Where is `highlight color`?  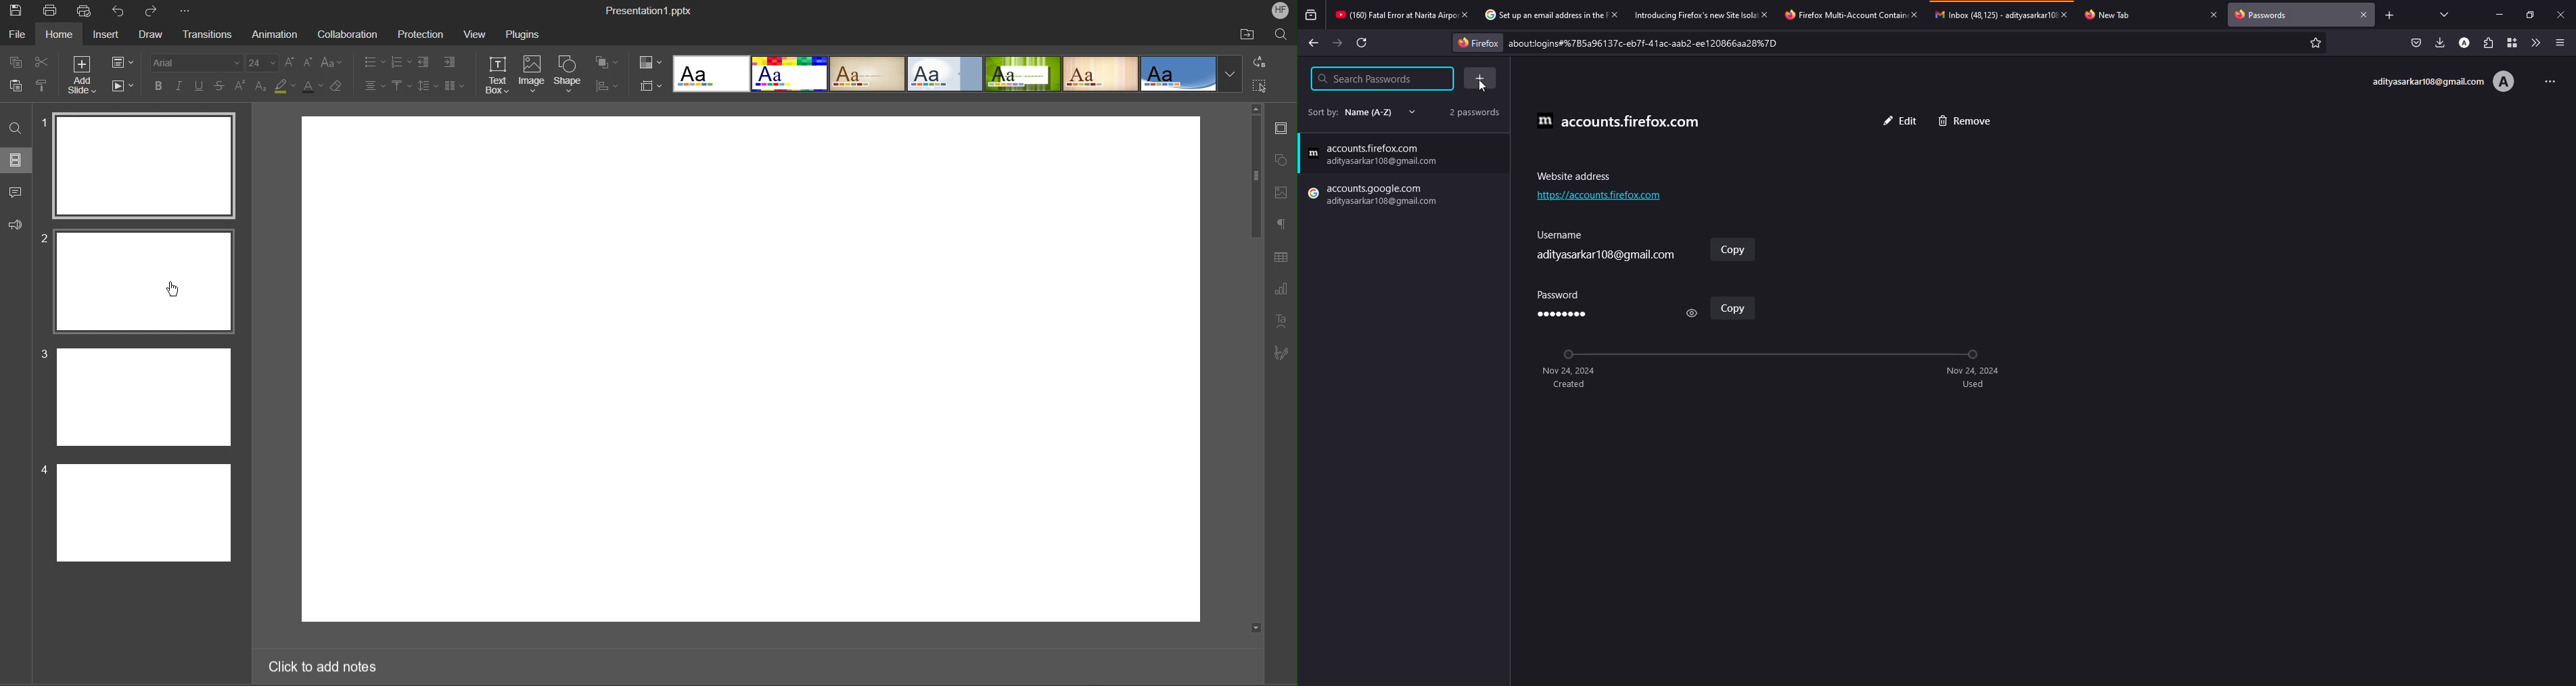 highlight color is located at coordinates (285, 88).